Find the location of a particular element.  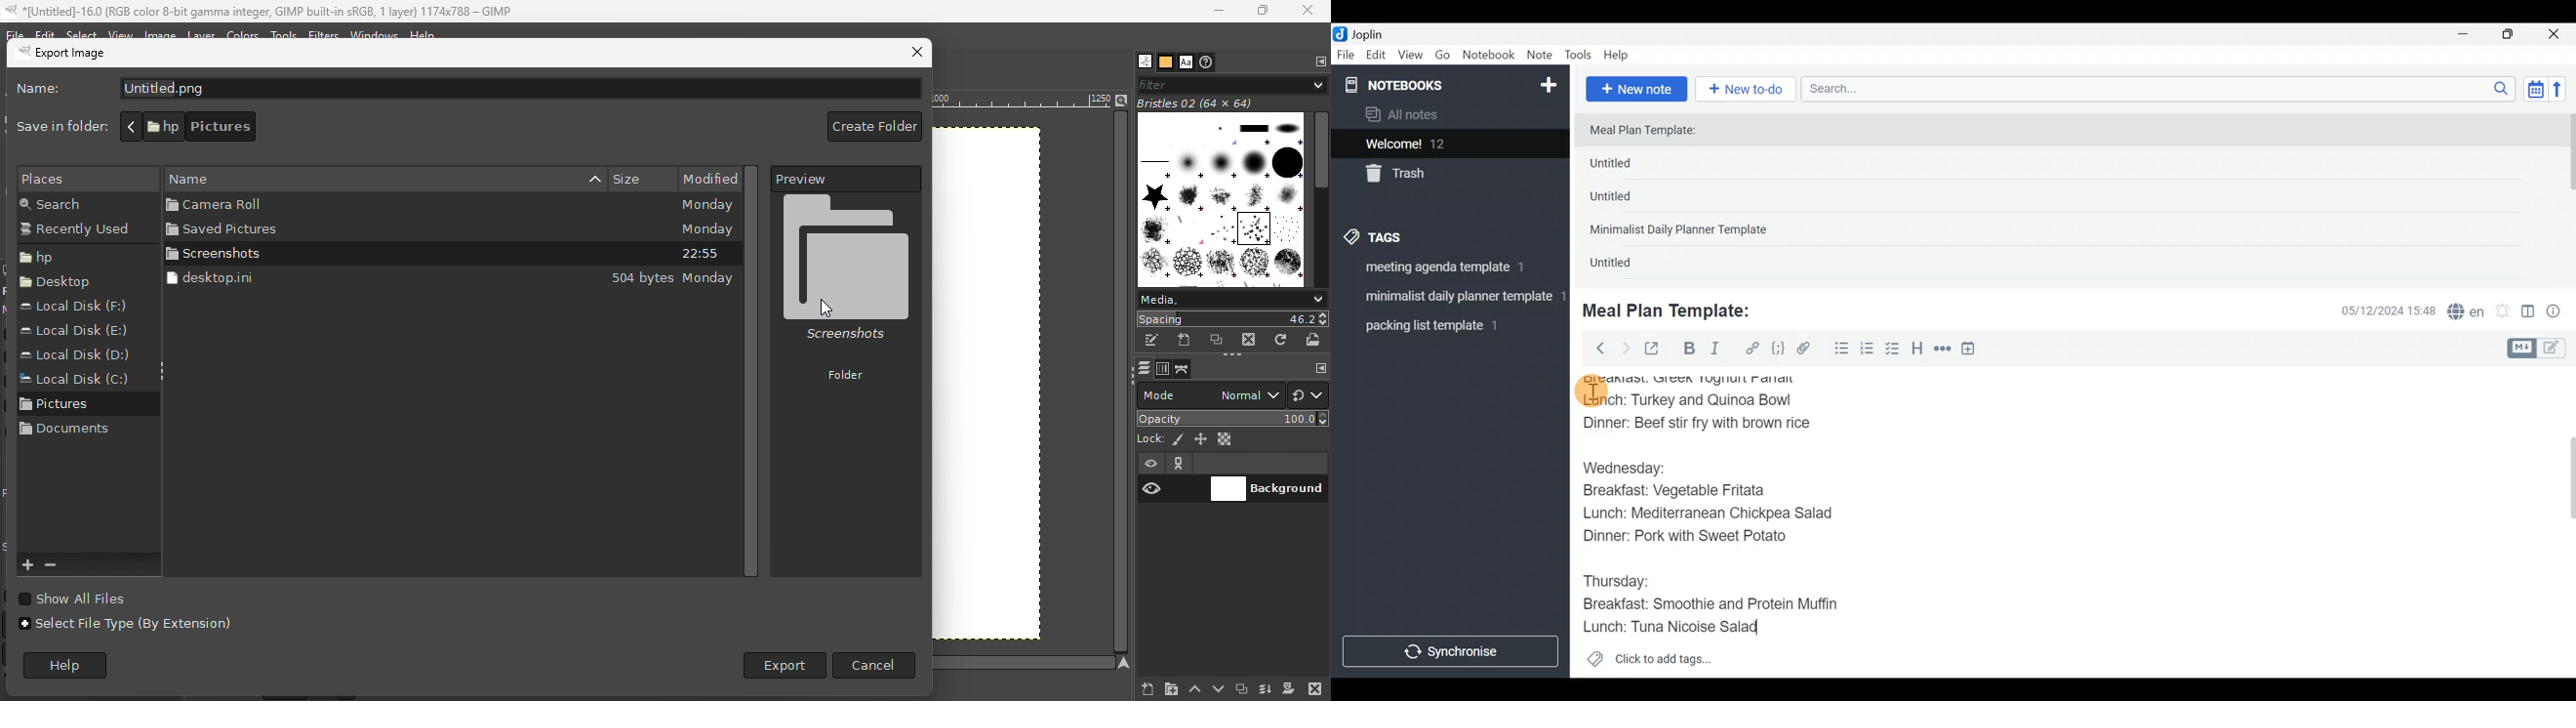

Back is located at coordinates (1595, 347).